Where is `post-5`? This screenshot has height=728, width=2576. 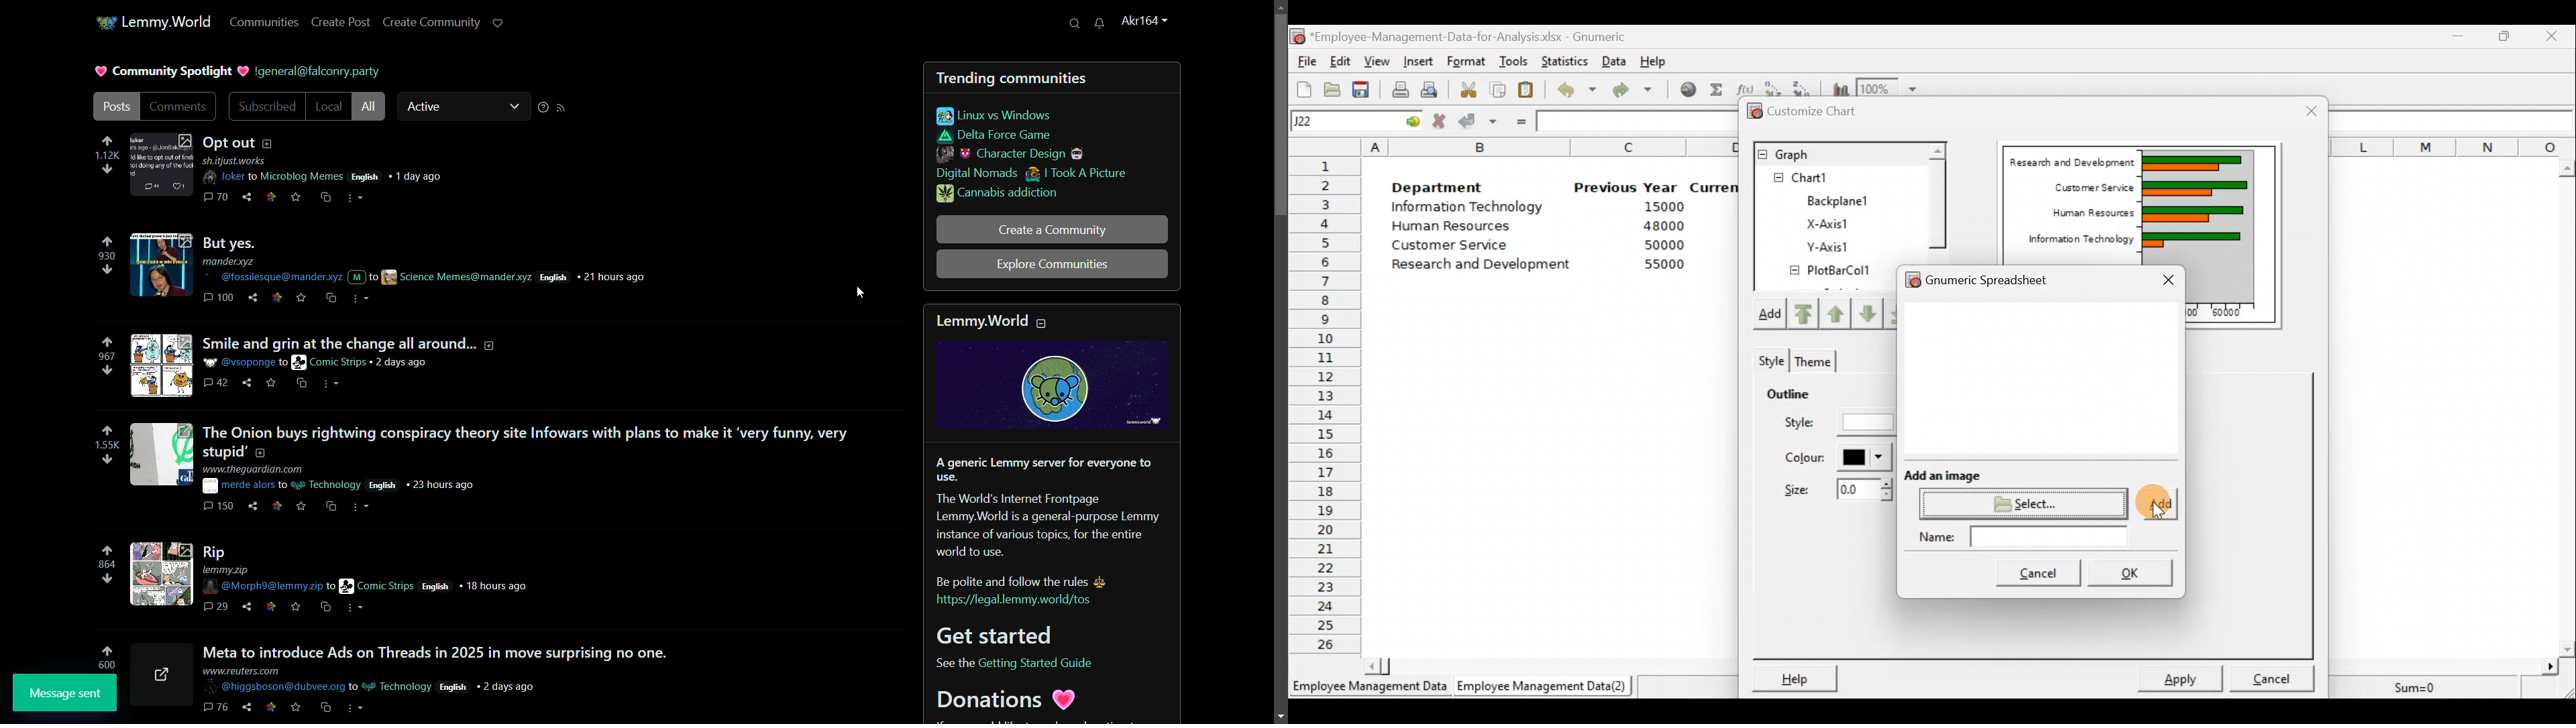
post-5 is located at coordinates (449, 648).